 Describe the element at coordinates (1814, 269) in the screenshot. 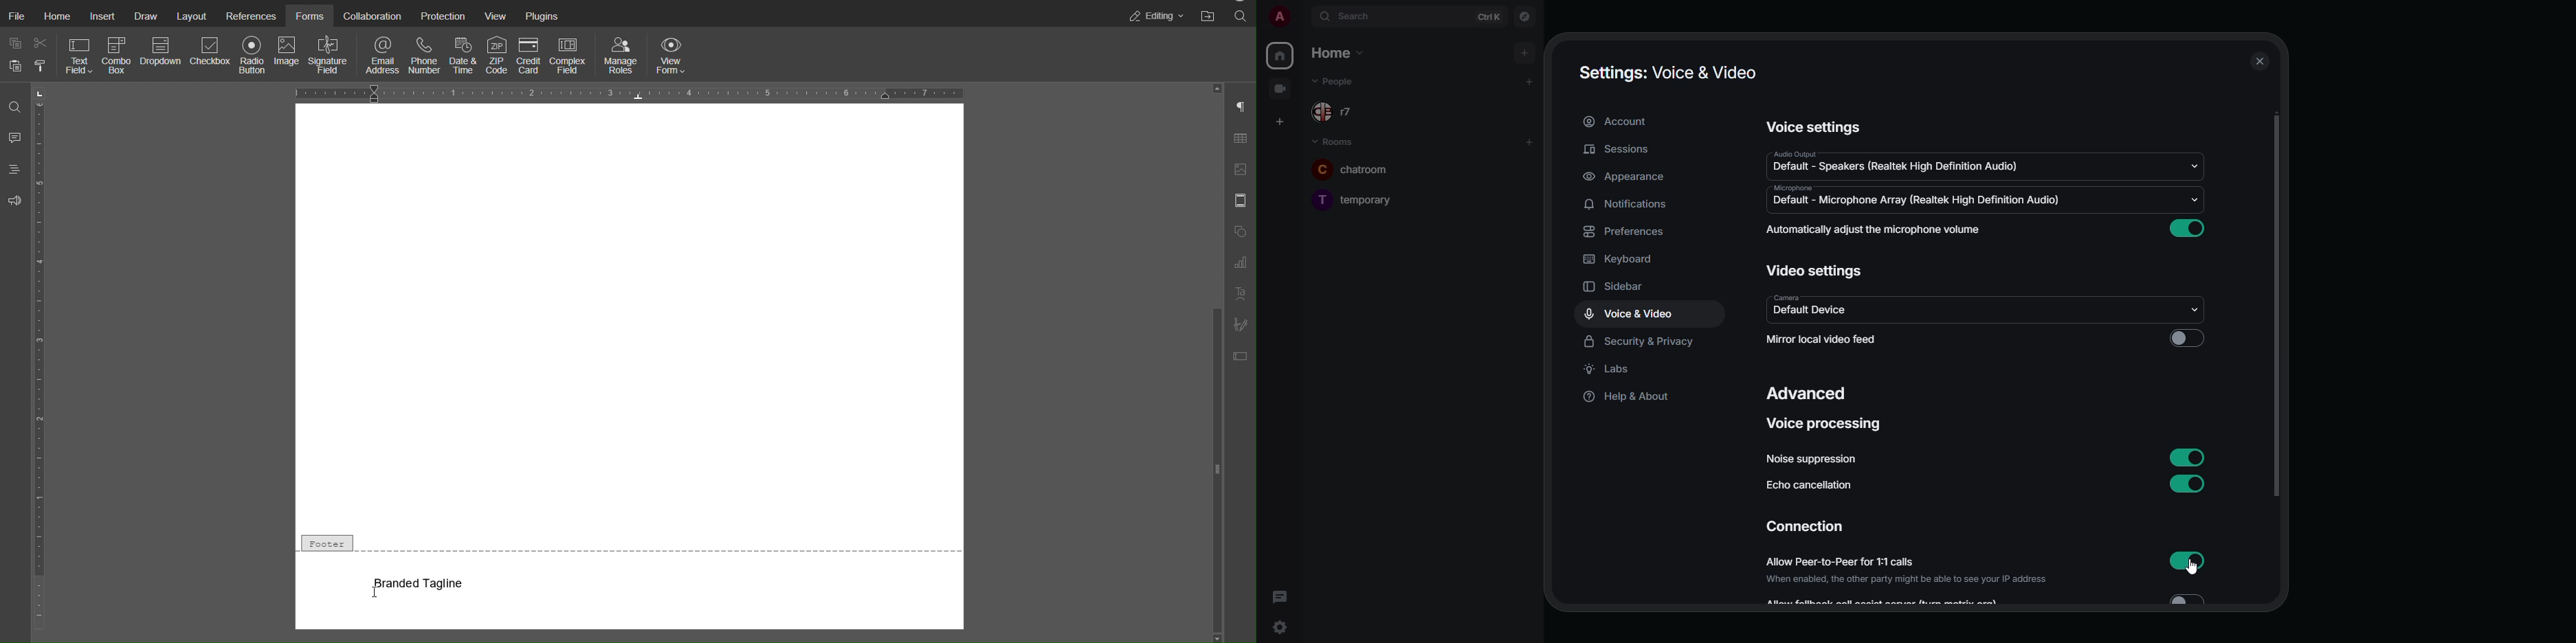

I see `video settings` at that location.